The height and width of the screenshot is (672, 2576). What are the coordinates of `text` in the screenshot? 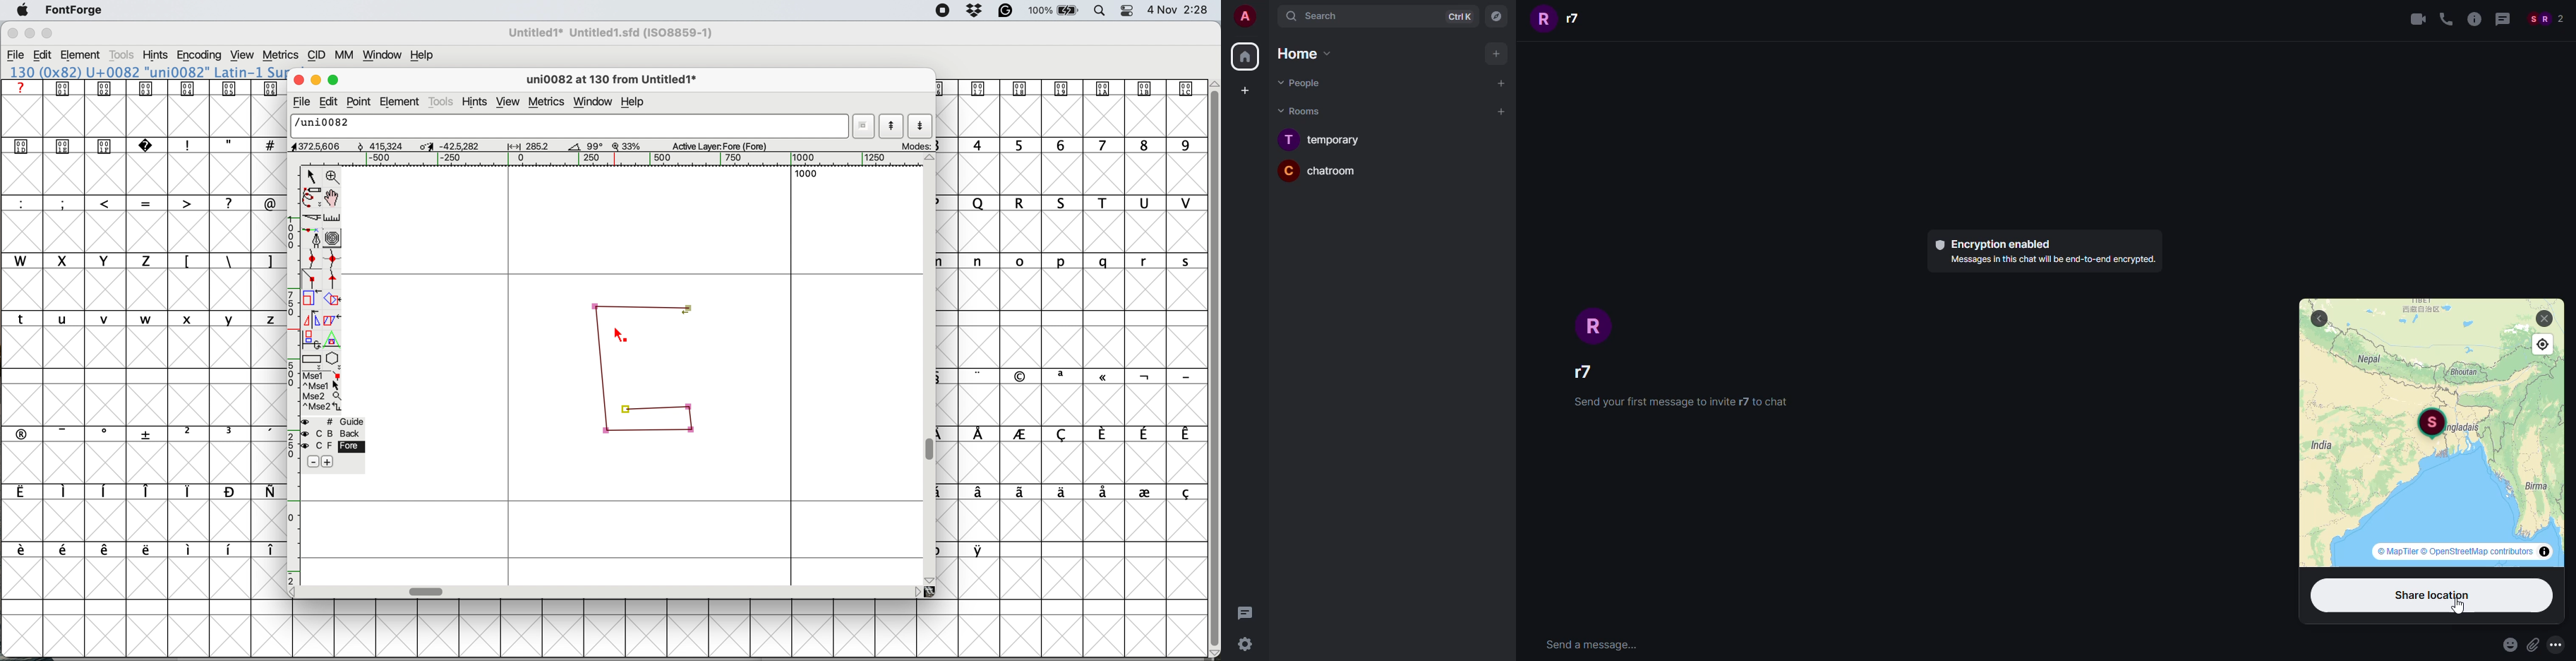 It's located at (2050, 261).